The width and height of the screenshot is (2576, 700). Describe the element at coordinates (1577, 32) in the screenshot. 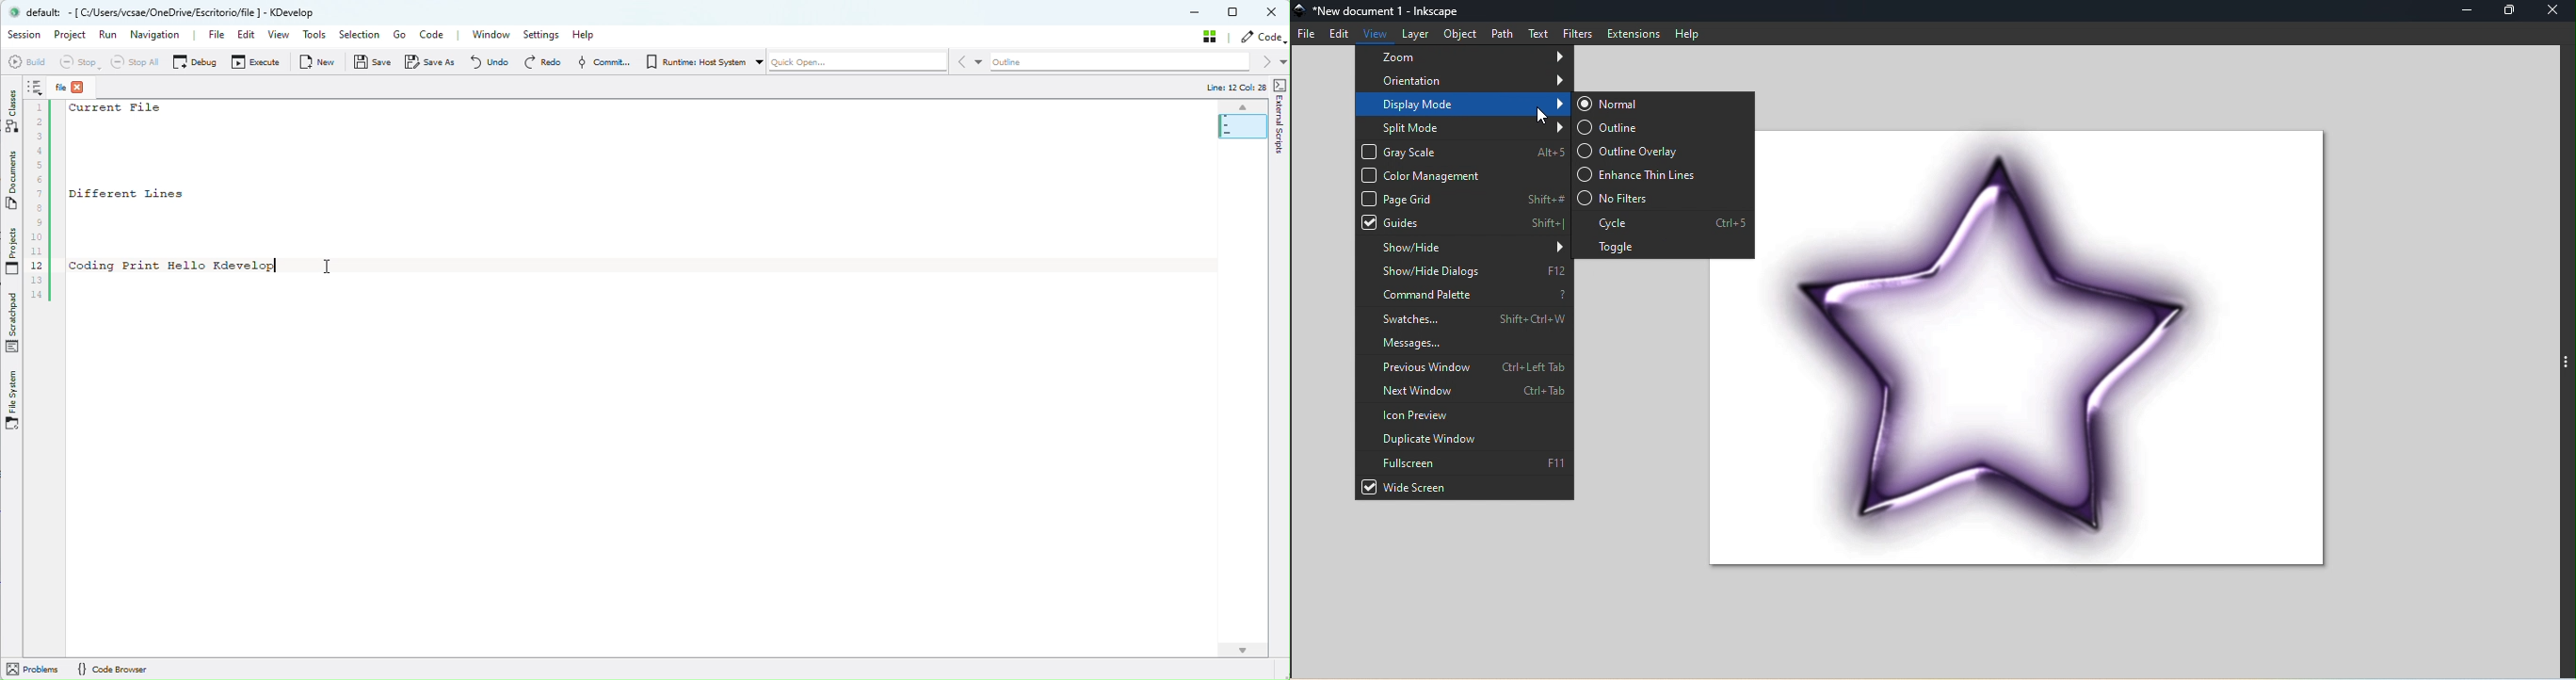

I see `Filters` at that location.